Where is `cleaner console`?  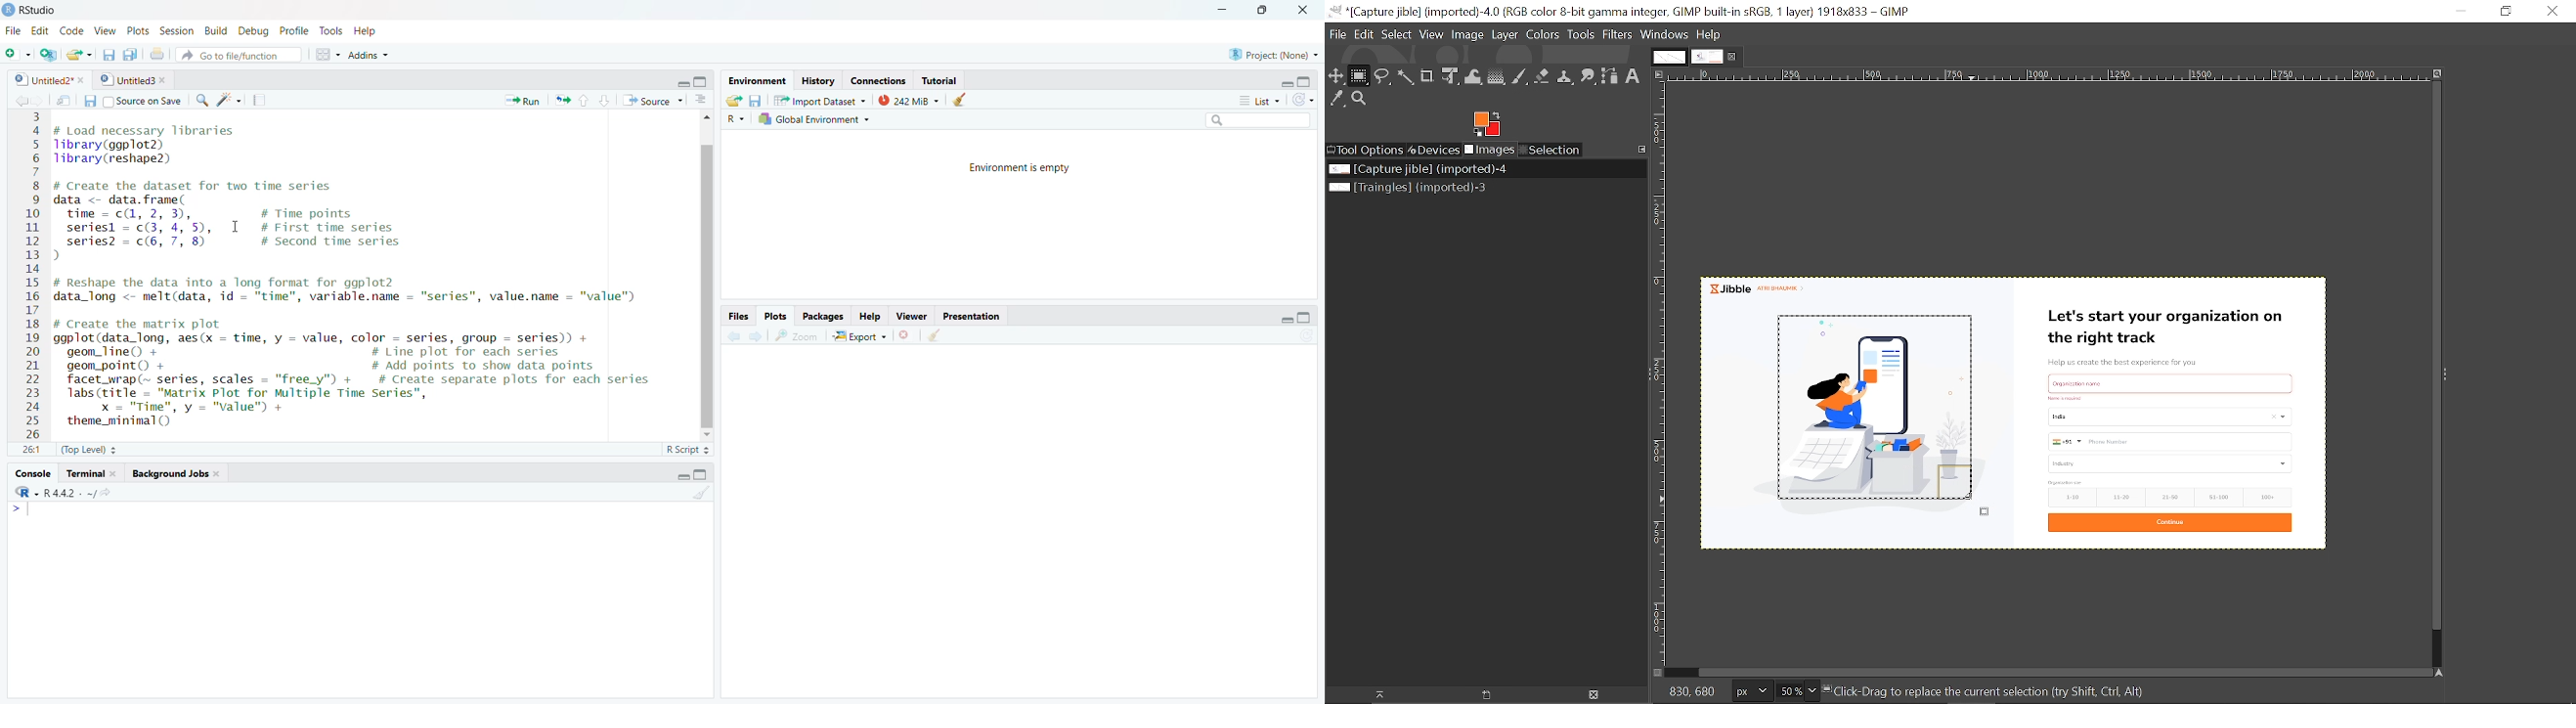 cleaner console is located at coordinates (702, 493).